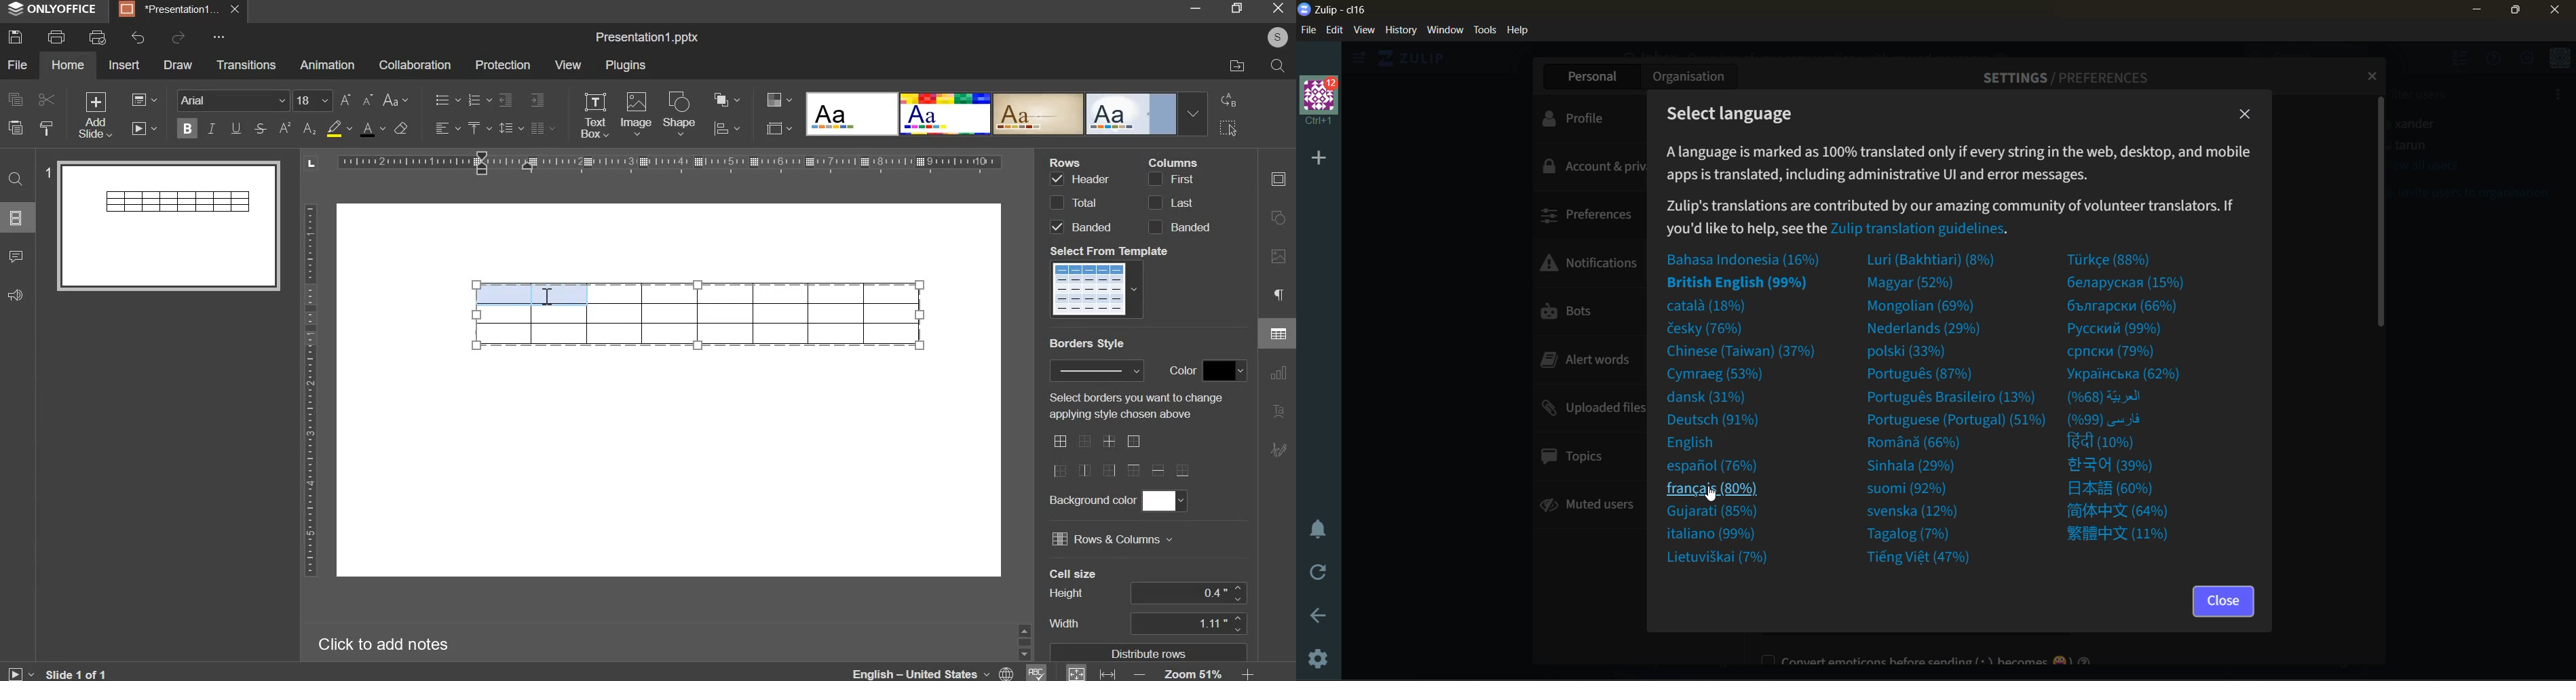  What do you see at coordinates (594, 115) in the screenshot?
I see `text box` at bounding box center [594, 115].